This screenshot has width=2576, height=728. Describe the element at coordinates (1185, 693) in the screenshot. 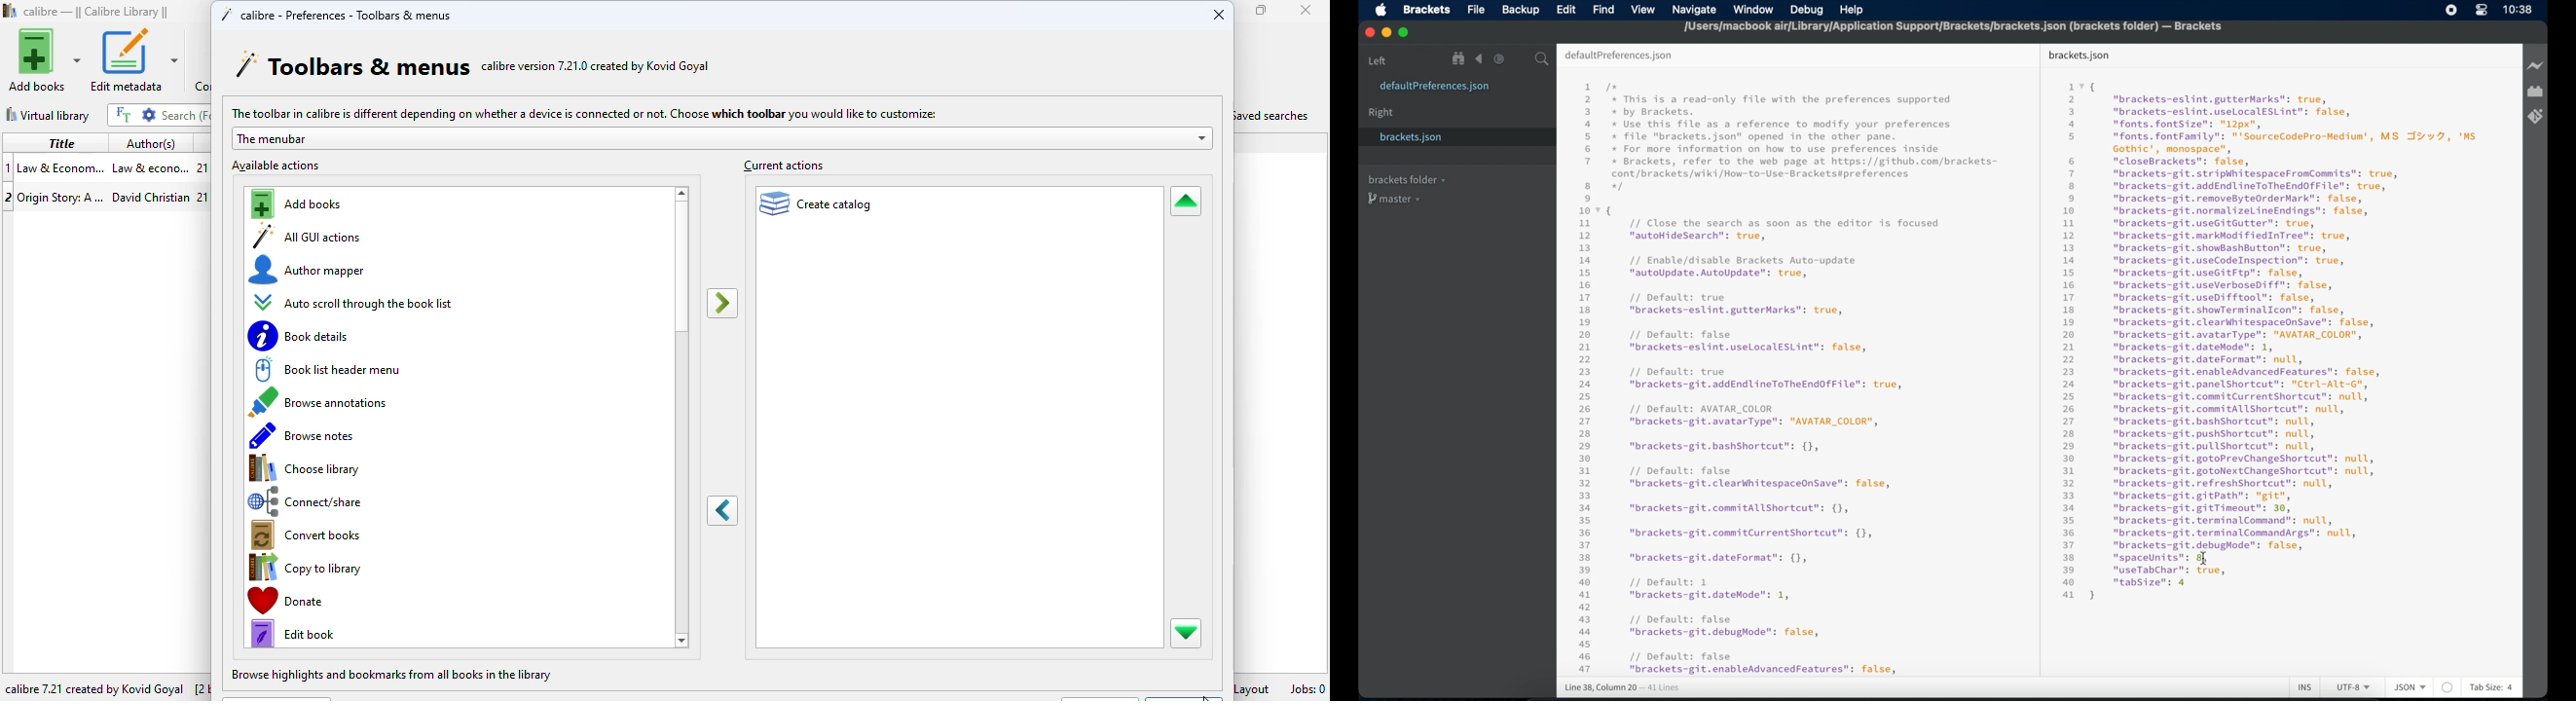

I see `save changes` at that location.